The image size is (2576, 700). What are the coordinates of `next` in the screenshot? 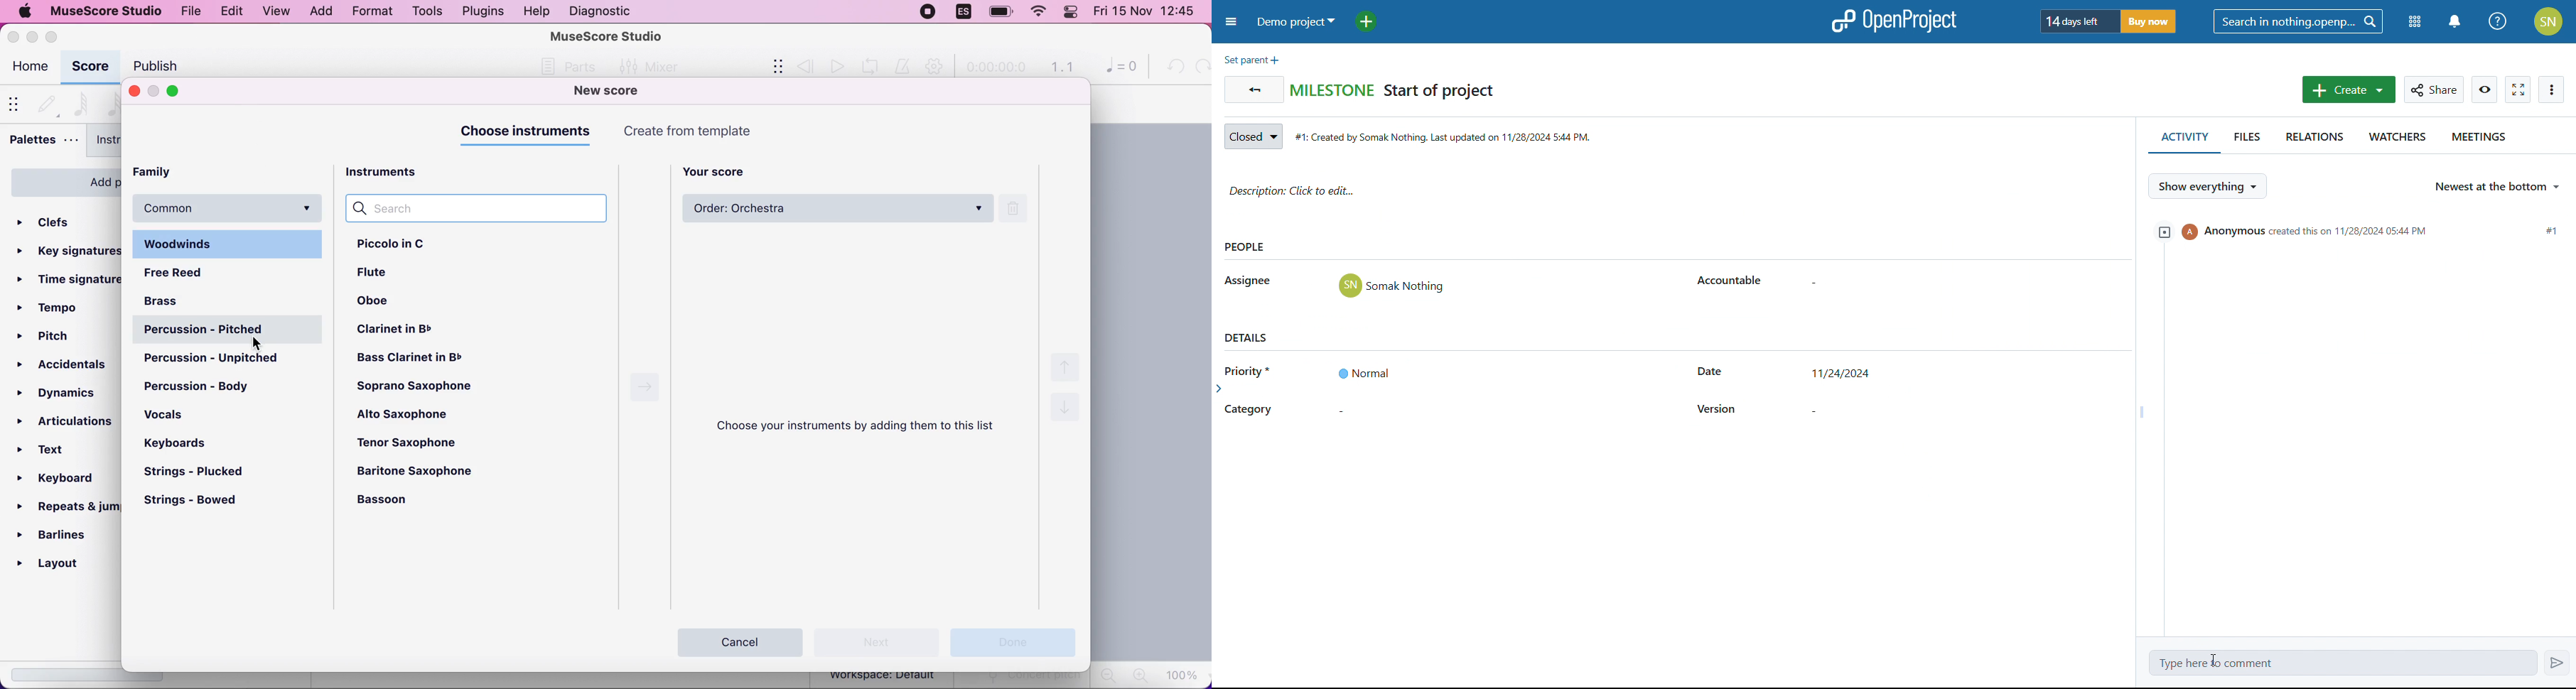 It's located at (878, 641).